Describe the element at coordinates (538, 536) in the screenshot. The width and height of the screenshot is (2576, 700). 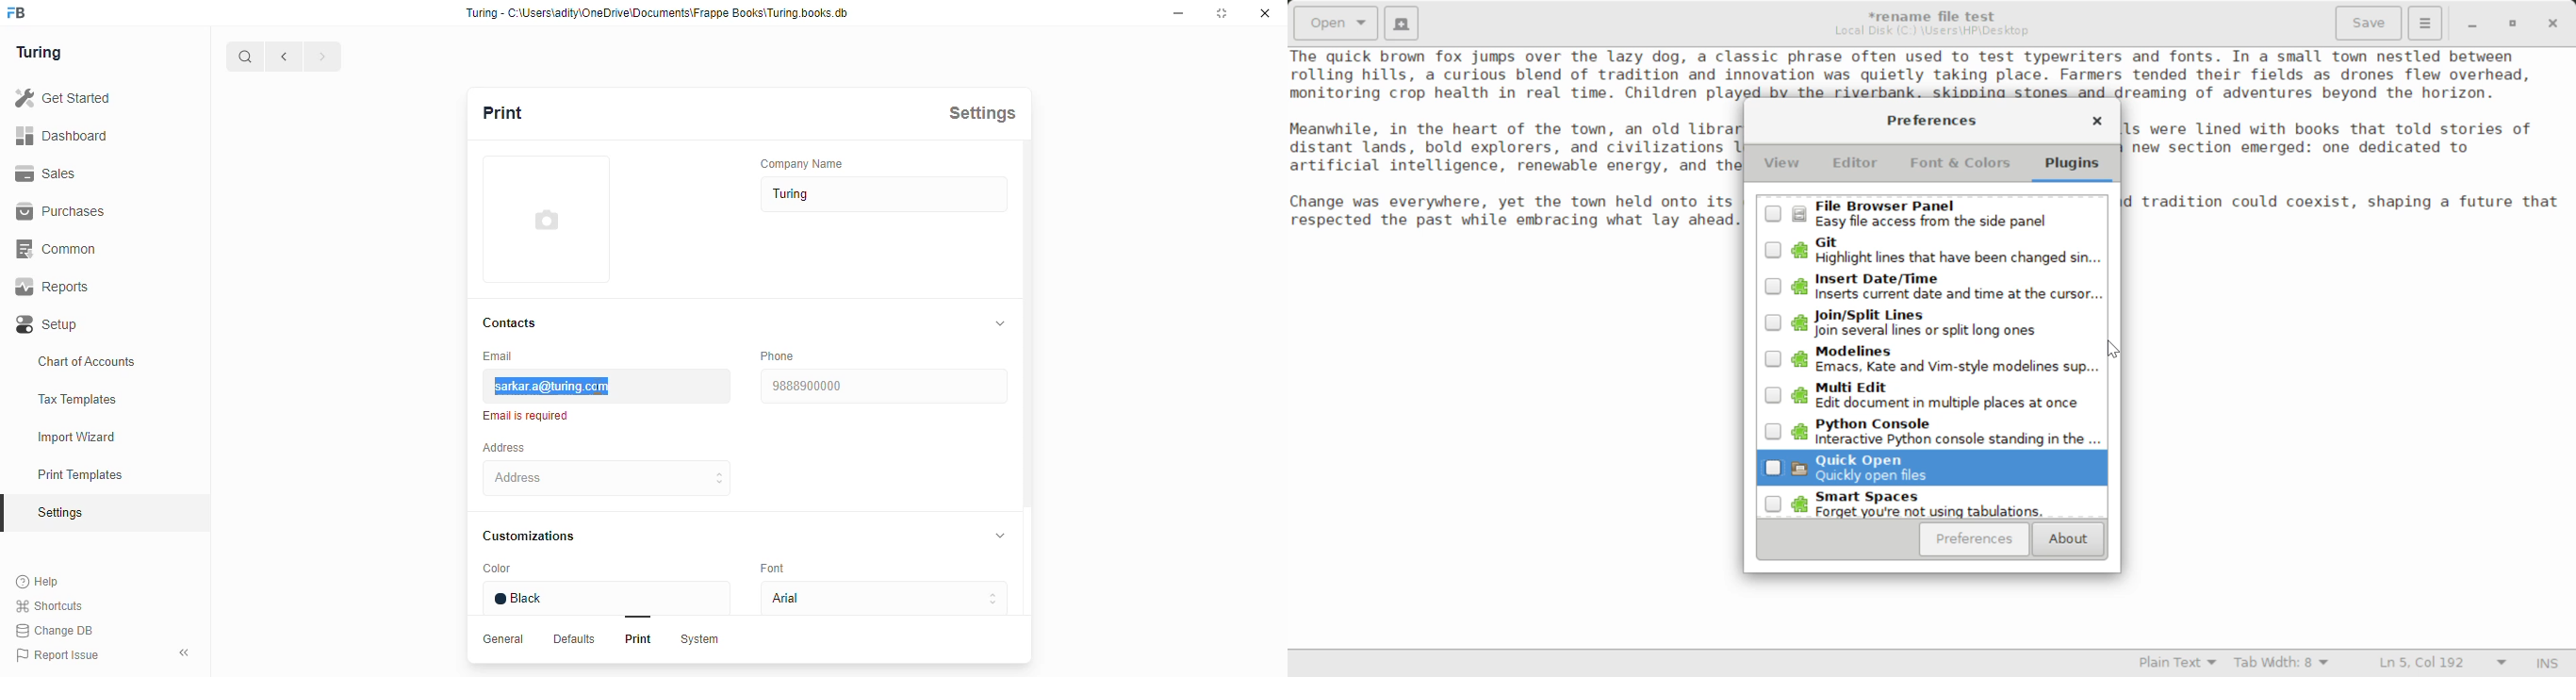
I see `Customizations` at that location.